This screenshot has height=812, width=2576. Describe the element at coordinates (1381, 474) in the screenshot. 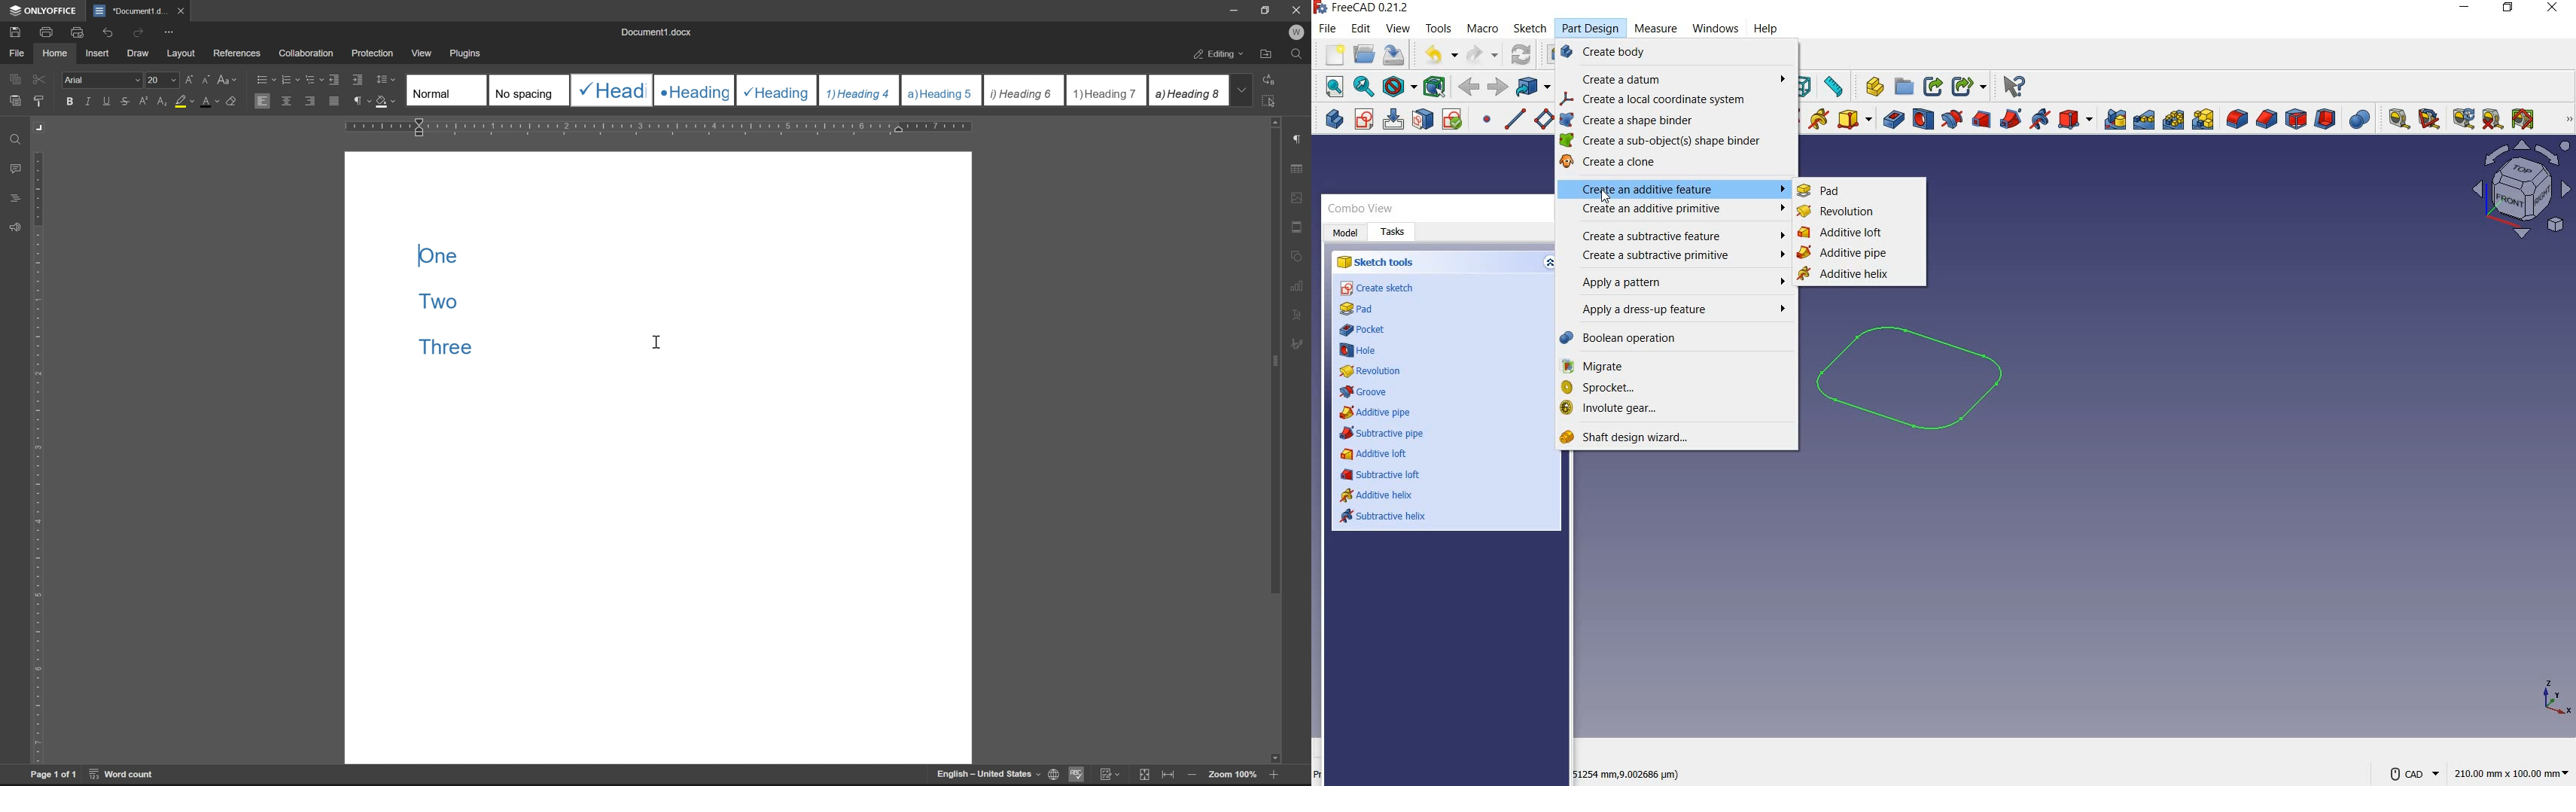

I see `subtractive loft` at that location.